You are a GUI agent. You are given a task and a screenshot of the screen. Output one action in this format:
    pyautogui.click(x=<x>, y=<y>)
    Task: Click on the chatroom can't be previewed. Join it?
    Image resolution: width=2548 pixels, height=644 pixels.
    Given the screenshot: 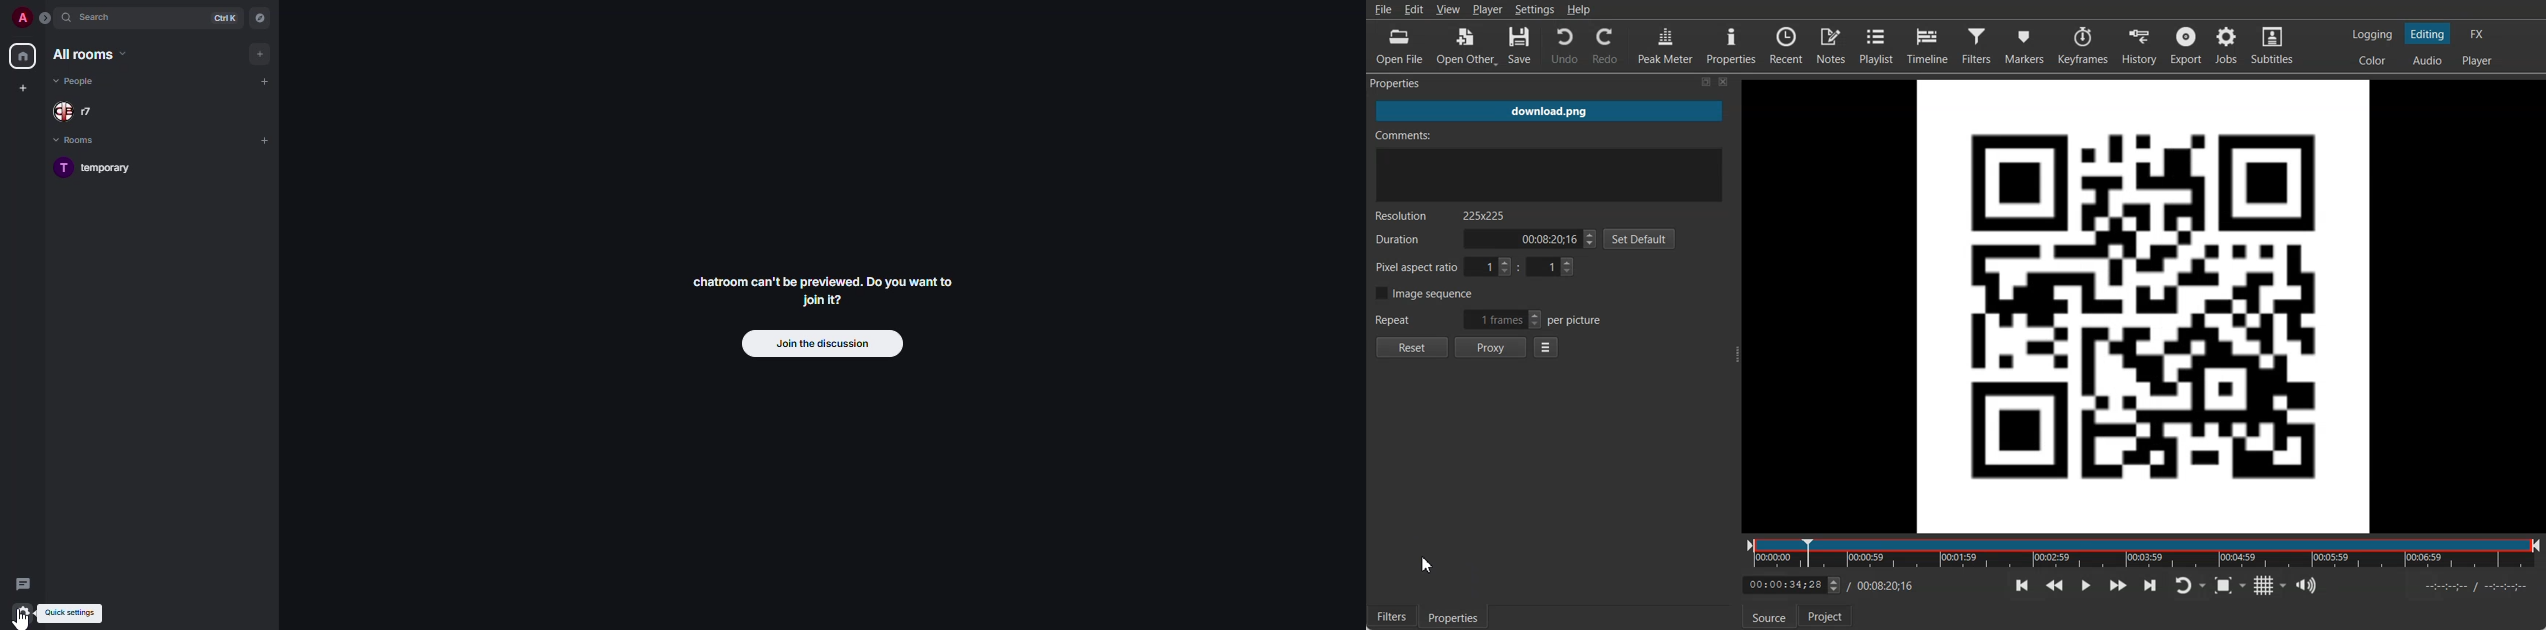 What is the action you would take?
    pyautogui.click(x=820, y=289)
    